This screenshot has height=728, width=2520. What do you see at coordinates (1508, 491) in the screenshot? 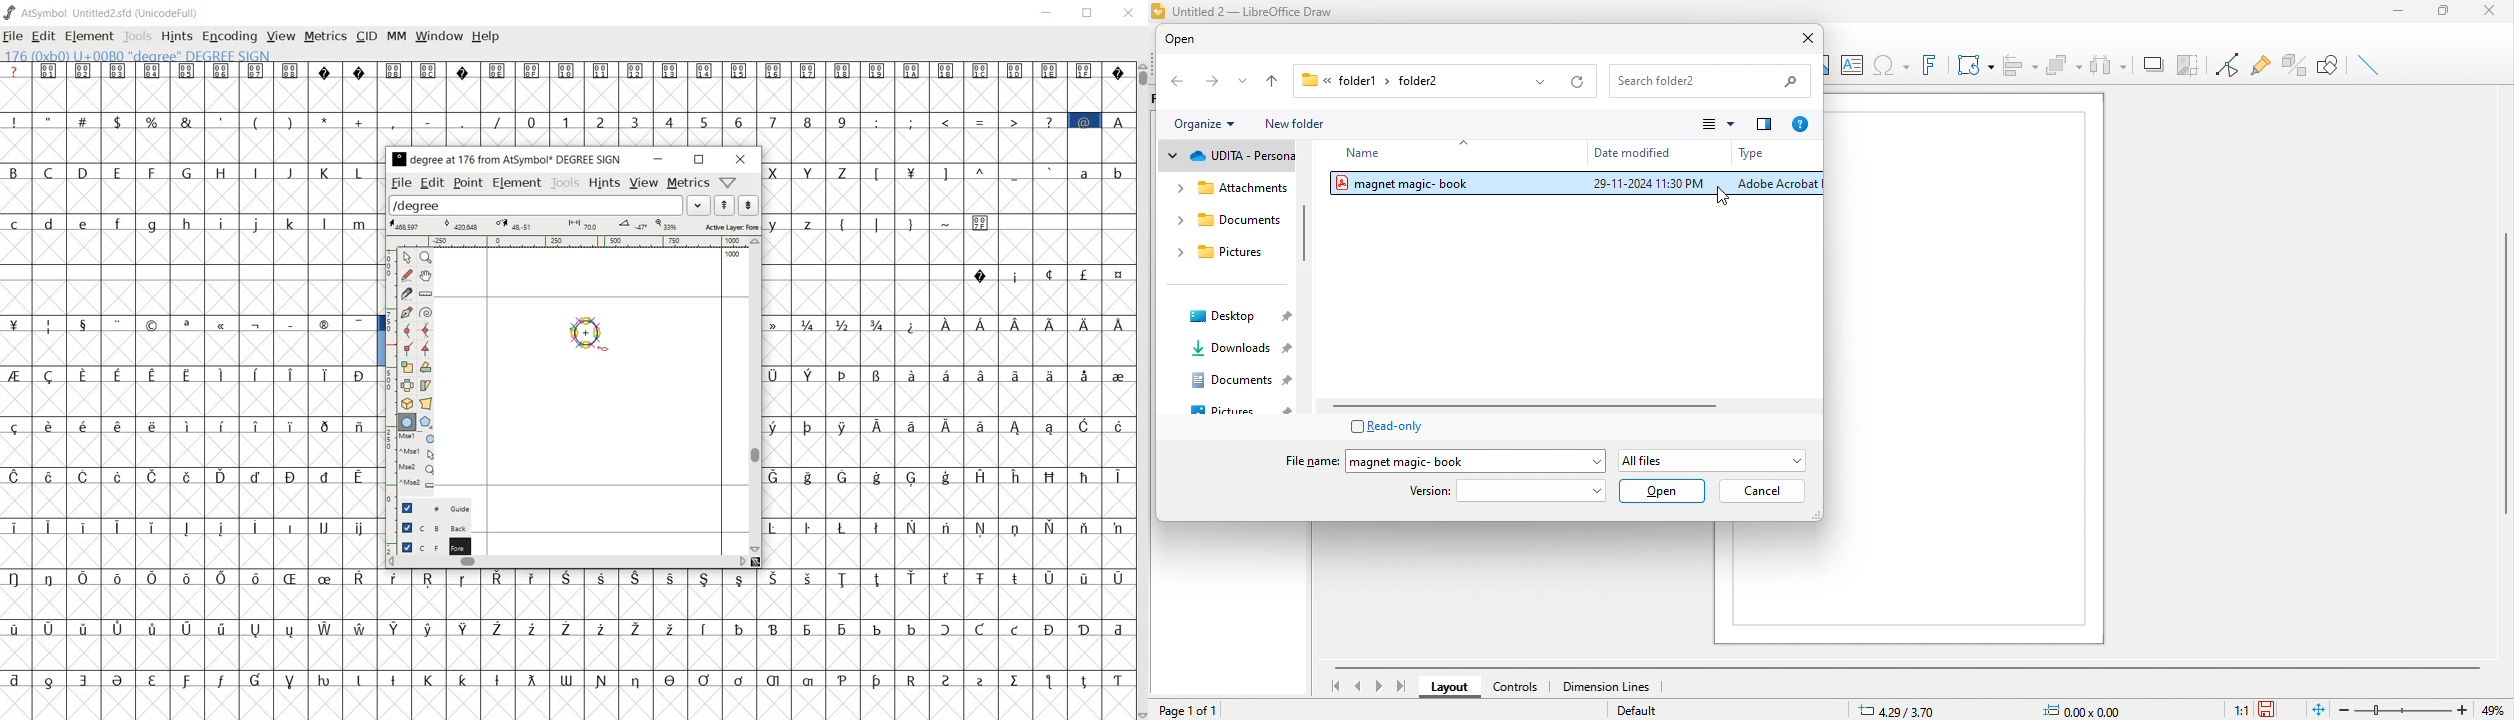
I see `version` at bounding box center [1508, 491].